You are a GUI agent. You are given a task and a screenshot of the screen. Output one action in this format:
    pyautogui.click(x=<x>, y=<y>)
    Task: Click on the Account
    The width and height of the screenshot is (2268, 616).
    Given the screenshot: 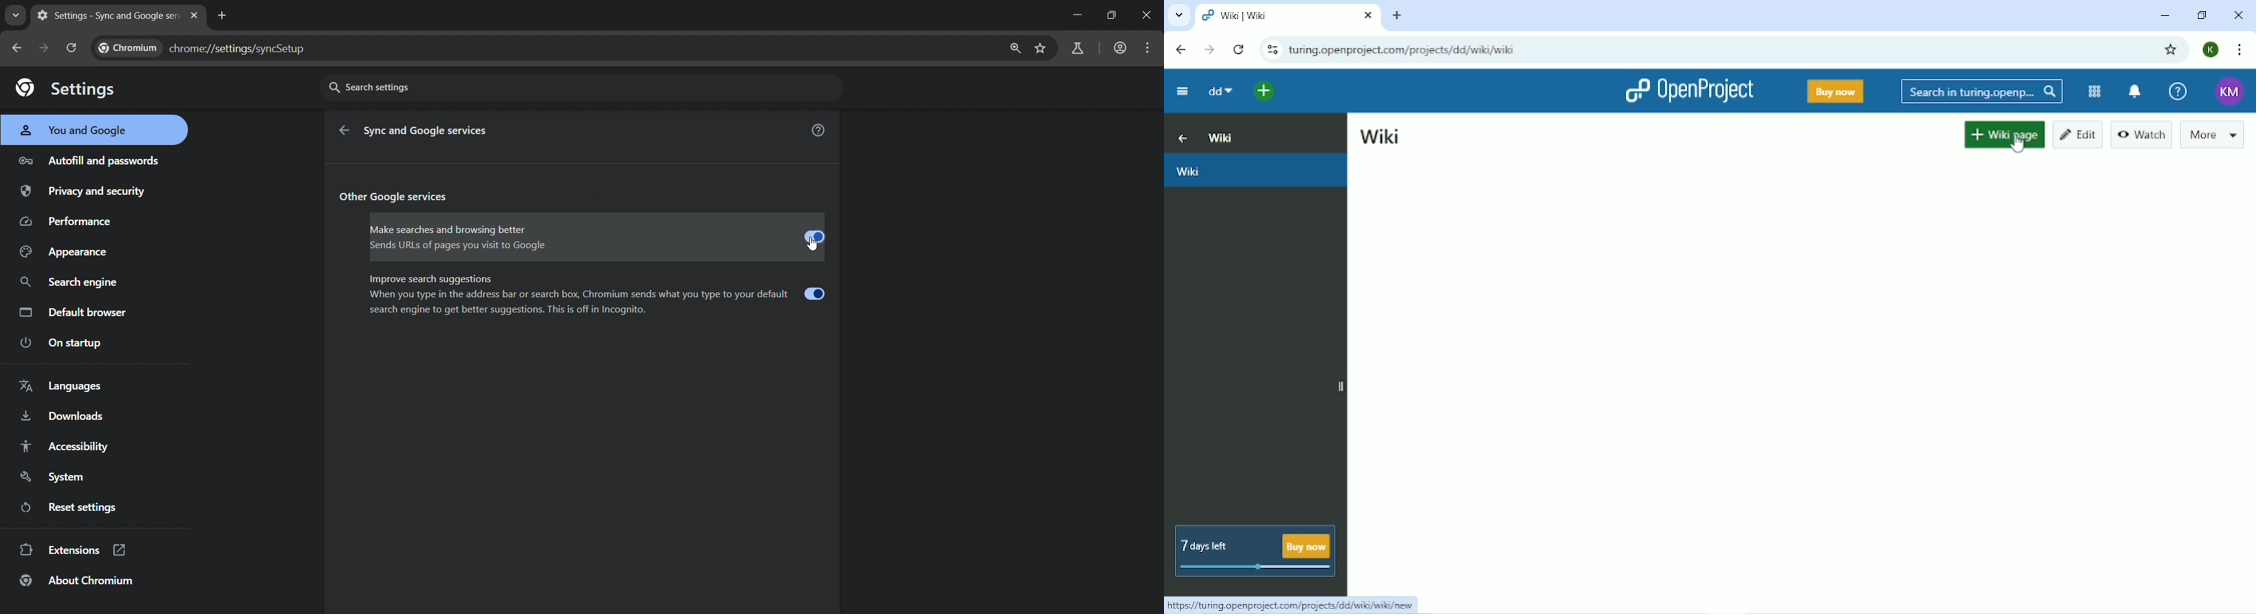 What is the action you would take?
    pyautogui.click(x=2231, y=90)
    